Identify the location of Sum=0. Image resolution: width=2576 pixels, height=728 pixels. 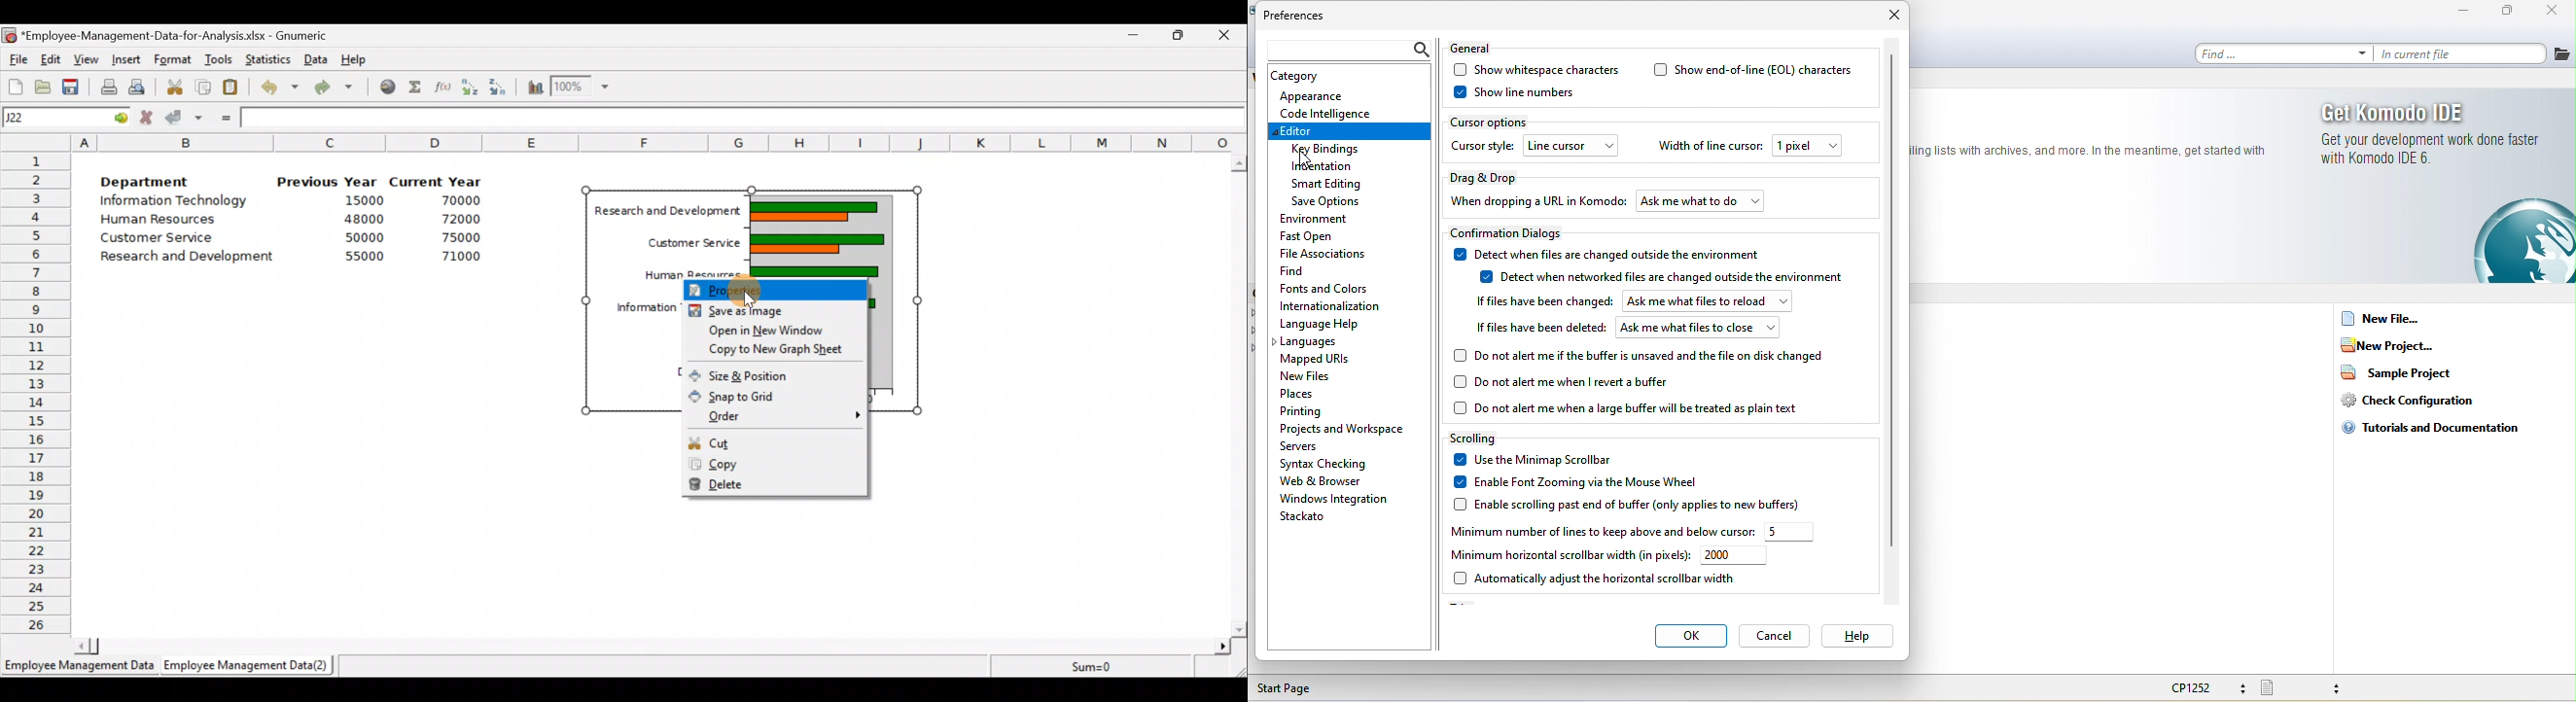
(1097, 664).